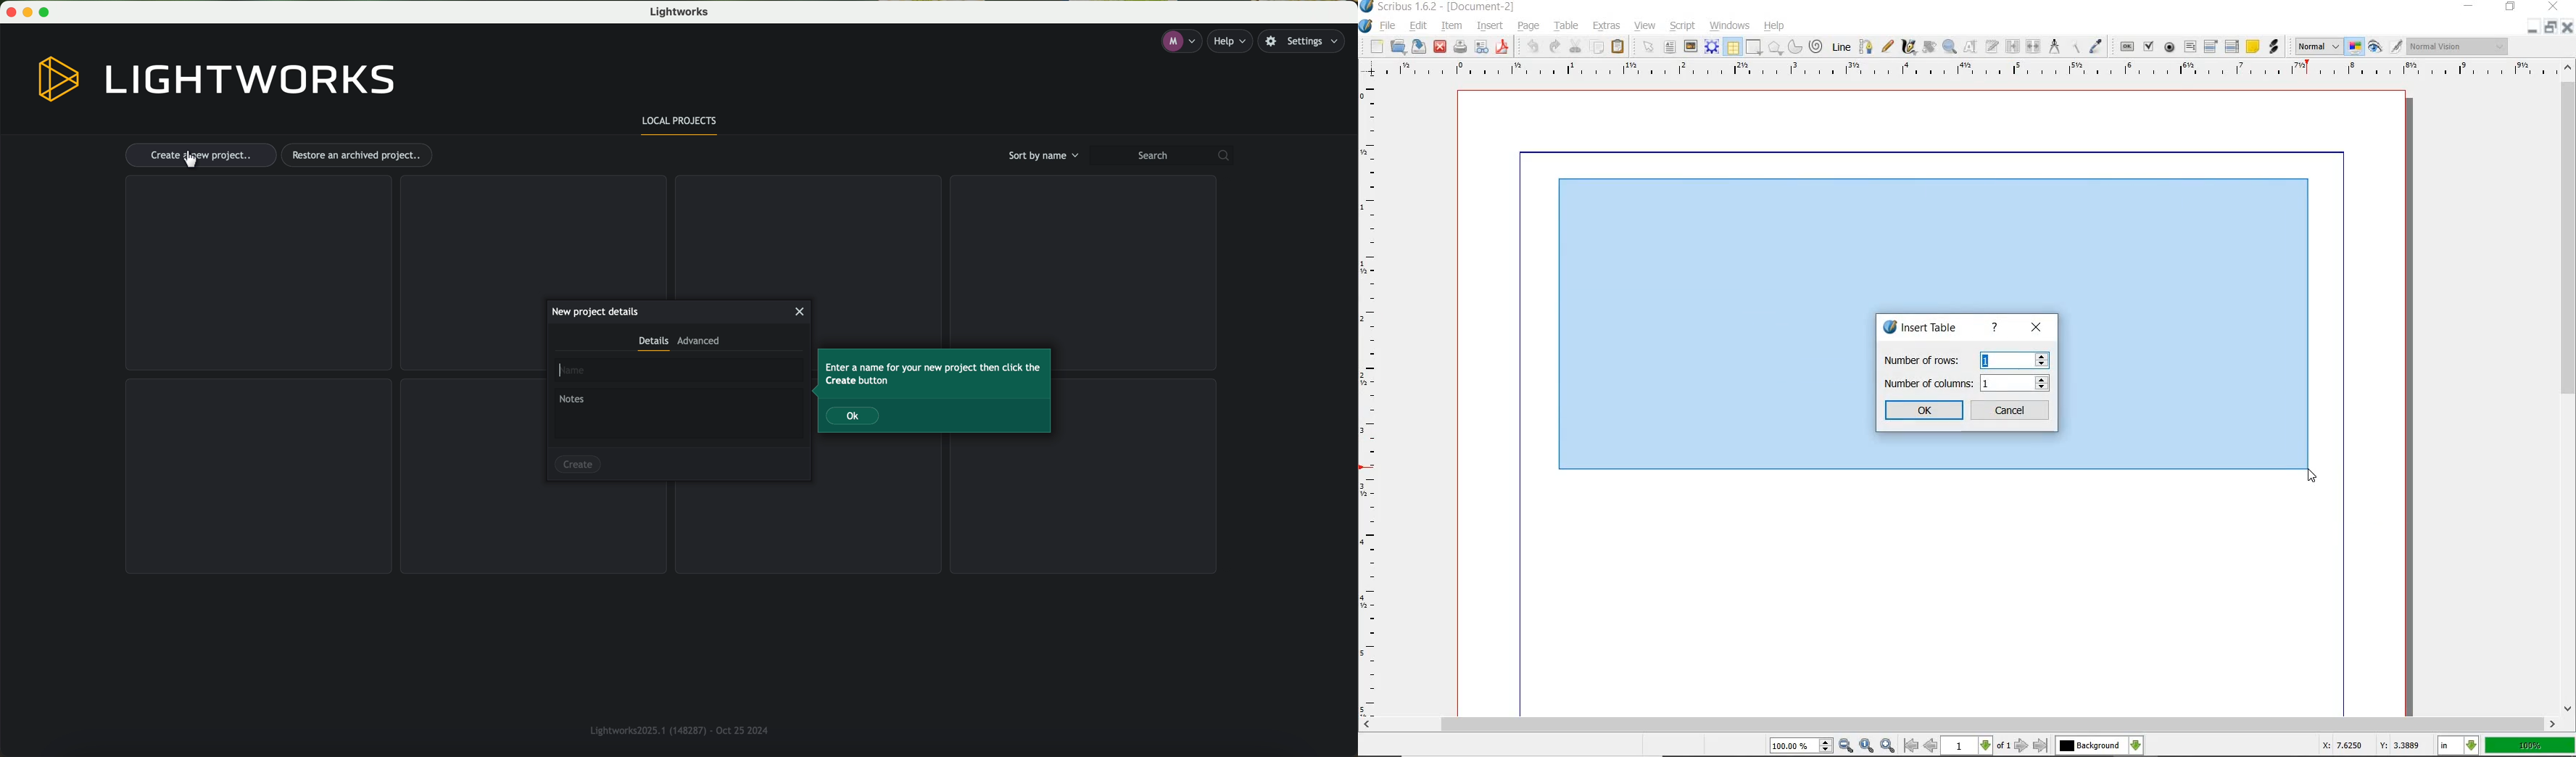 This screenshot has height=784, width=2576. I want to click on minimize, so click(30, 12).